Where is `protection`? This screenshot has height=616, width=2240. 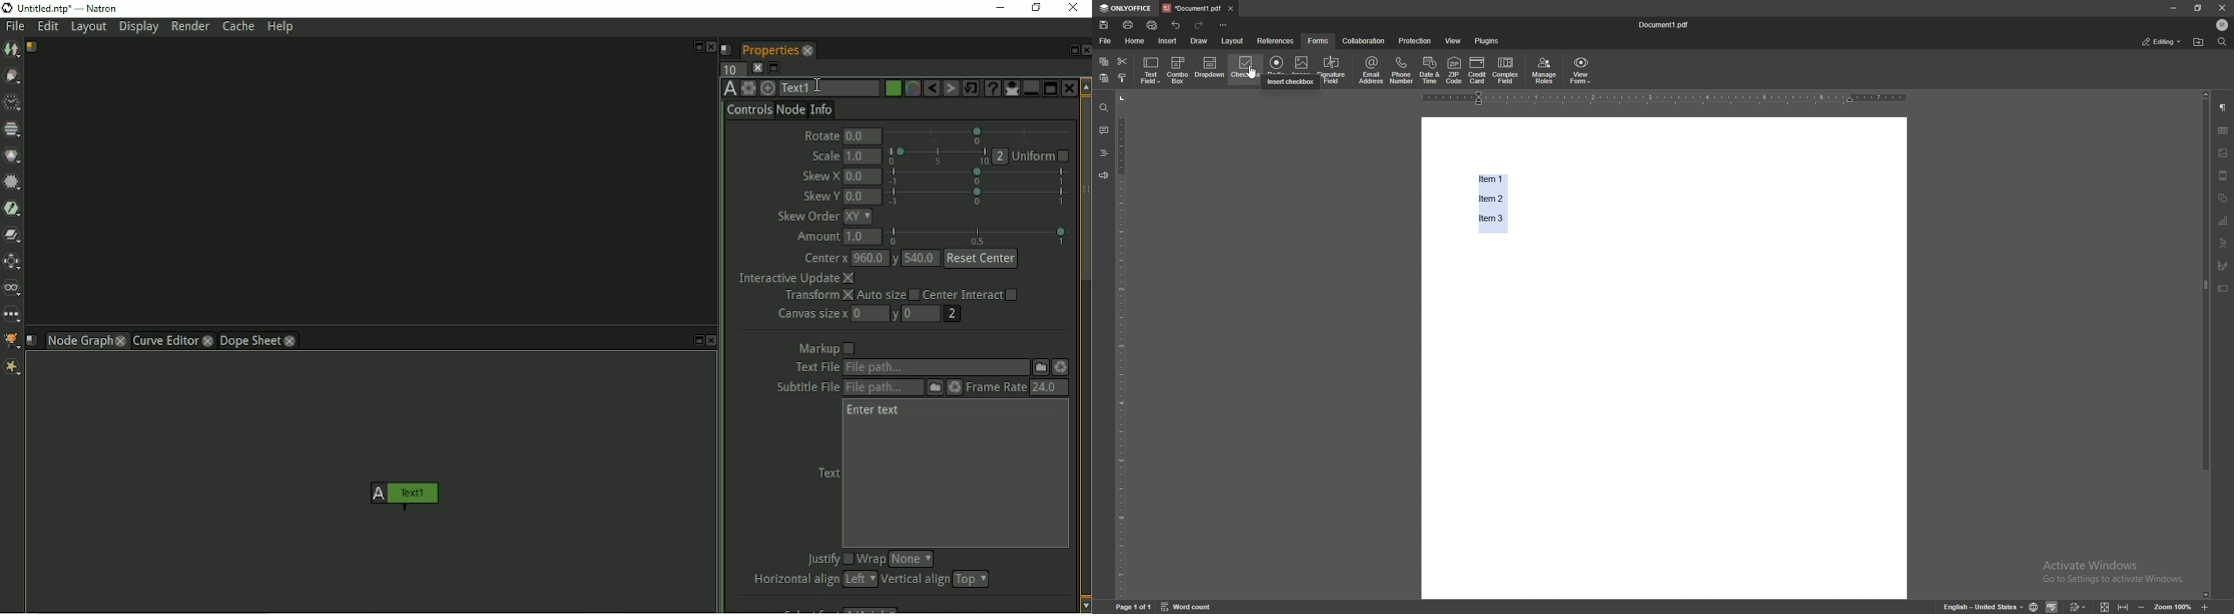
protection is located at coordinates (1416, 40).